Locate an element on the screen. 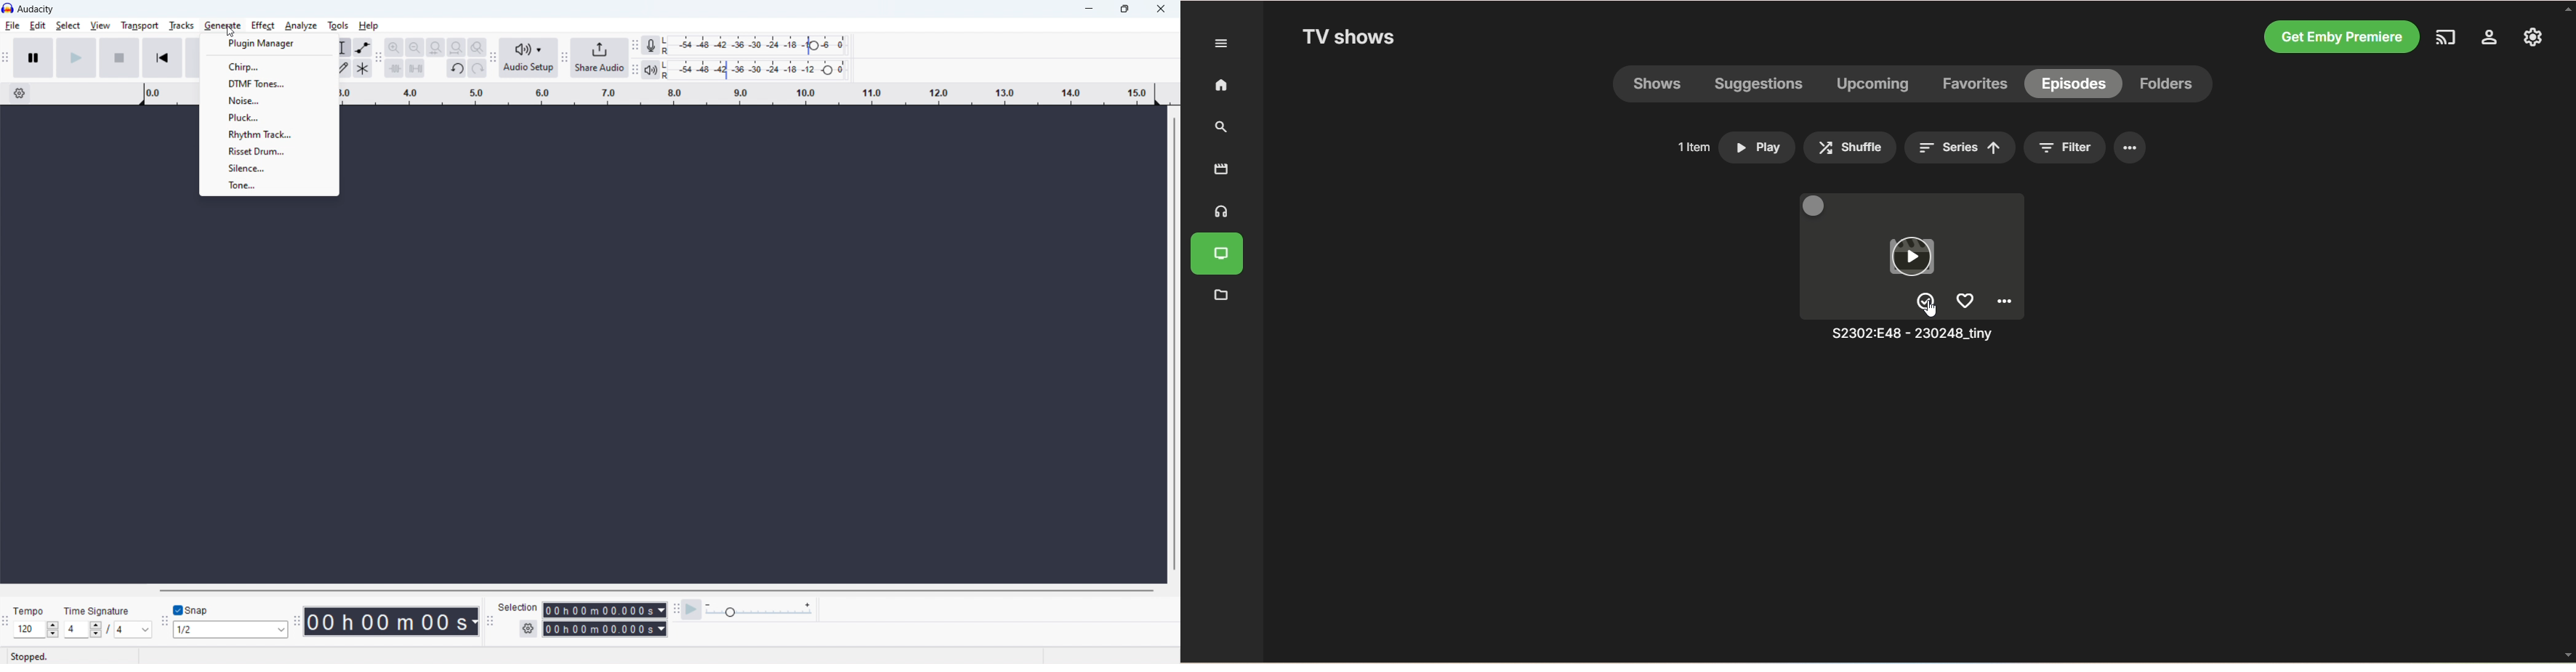 Image resolution: width=2576 pixels, height=672 pixels. suggestions is located at coordinates (1759, 86).